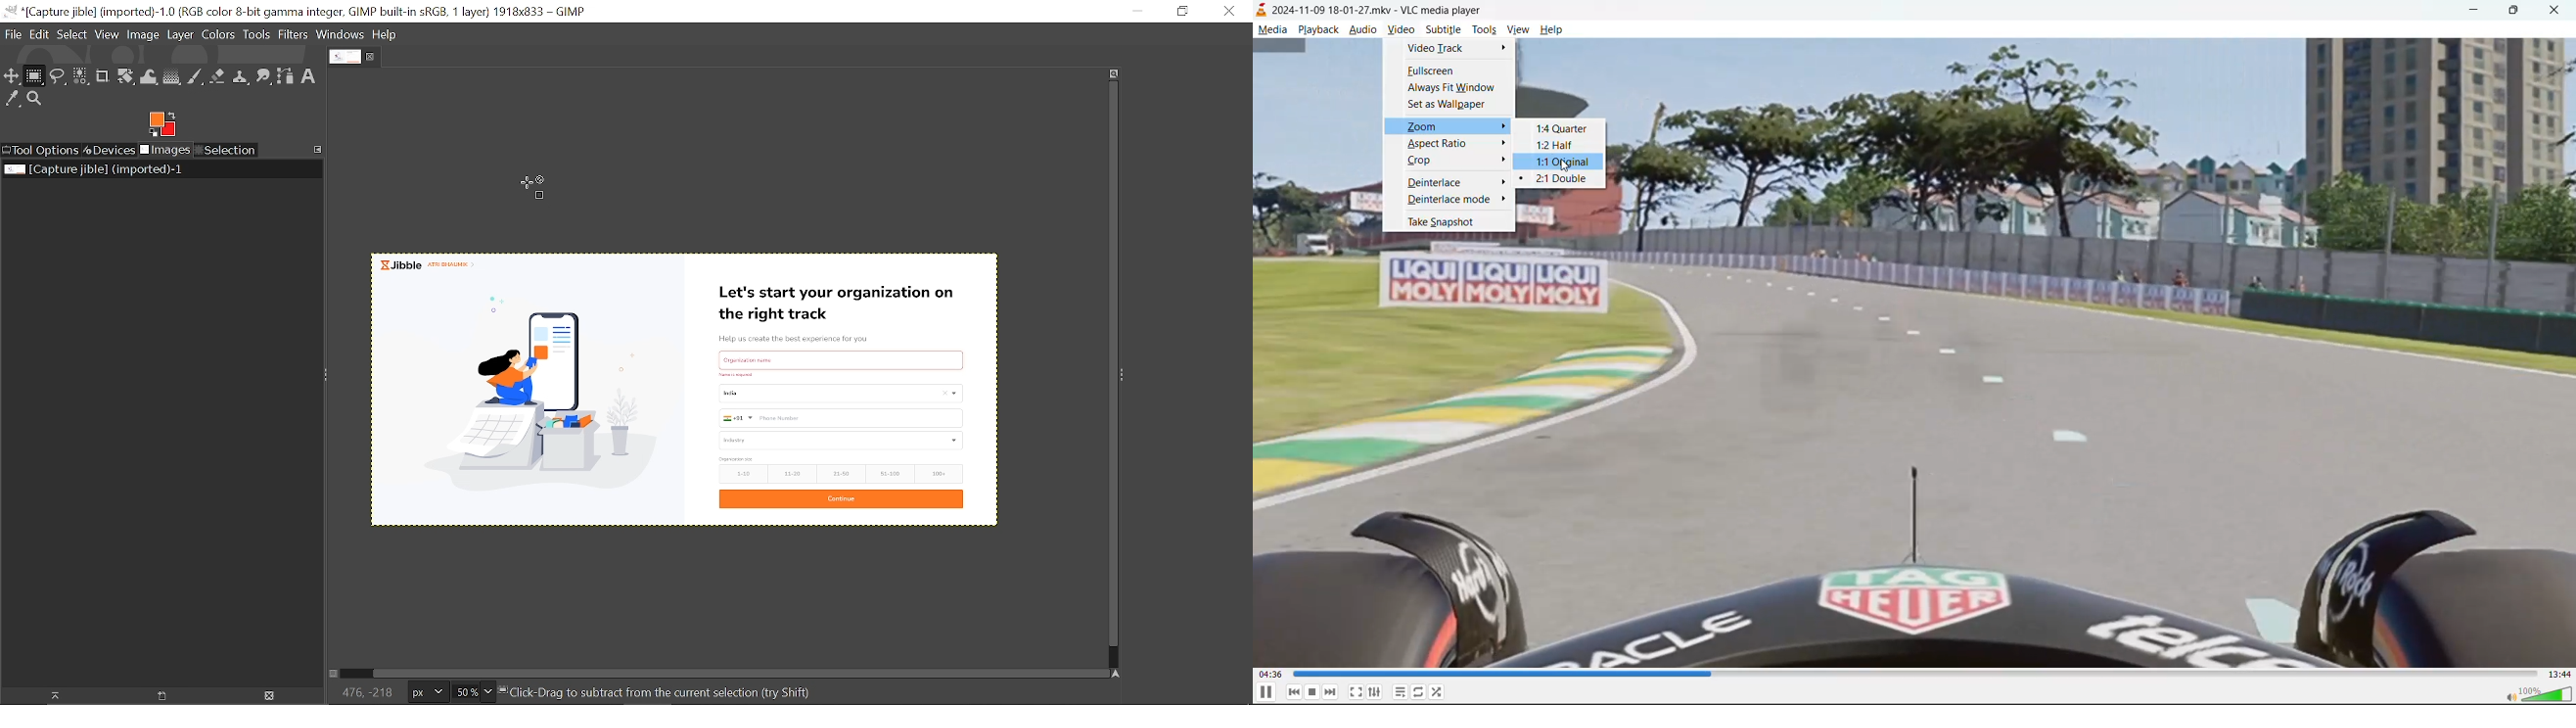 The height and width of the screenshot is (728, 2576). Describe the element at coordinates (1373, 691) in the screenshot. I see `settings` at that location.